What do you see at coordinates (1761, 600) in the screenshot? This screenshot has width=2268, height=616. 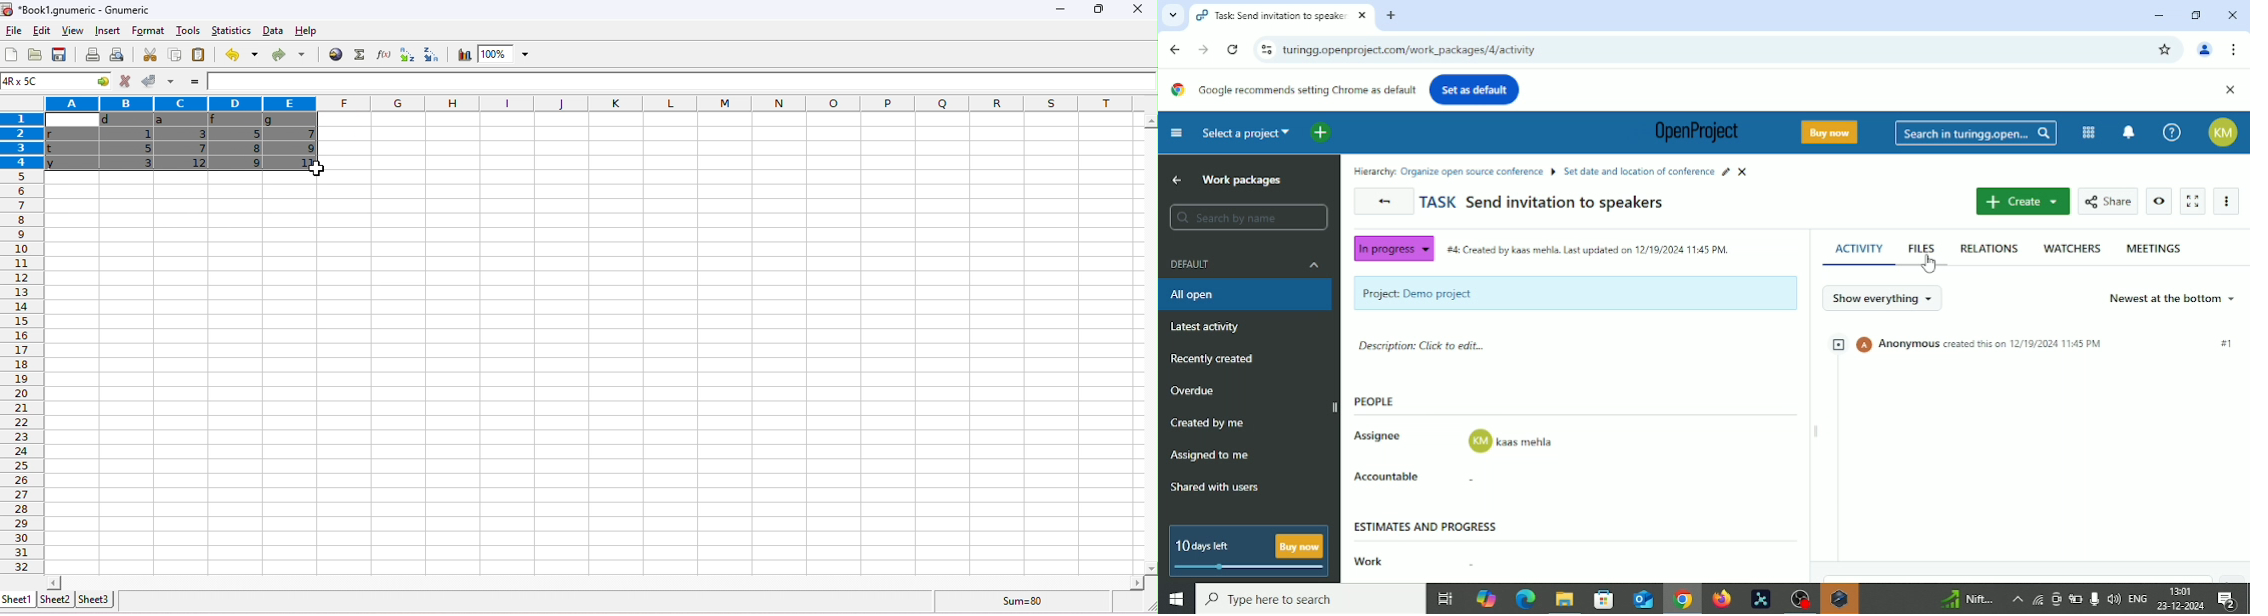 I see `Pymol` at bounding box center [1761, 600].